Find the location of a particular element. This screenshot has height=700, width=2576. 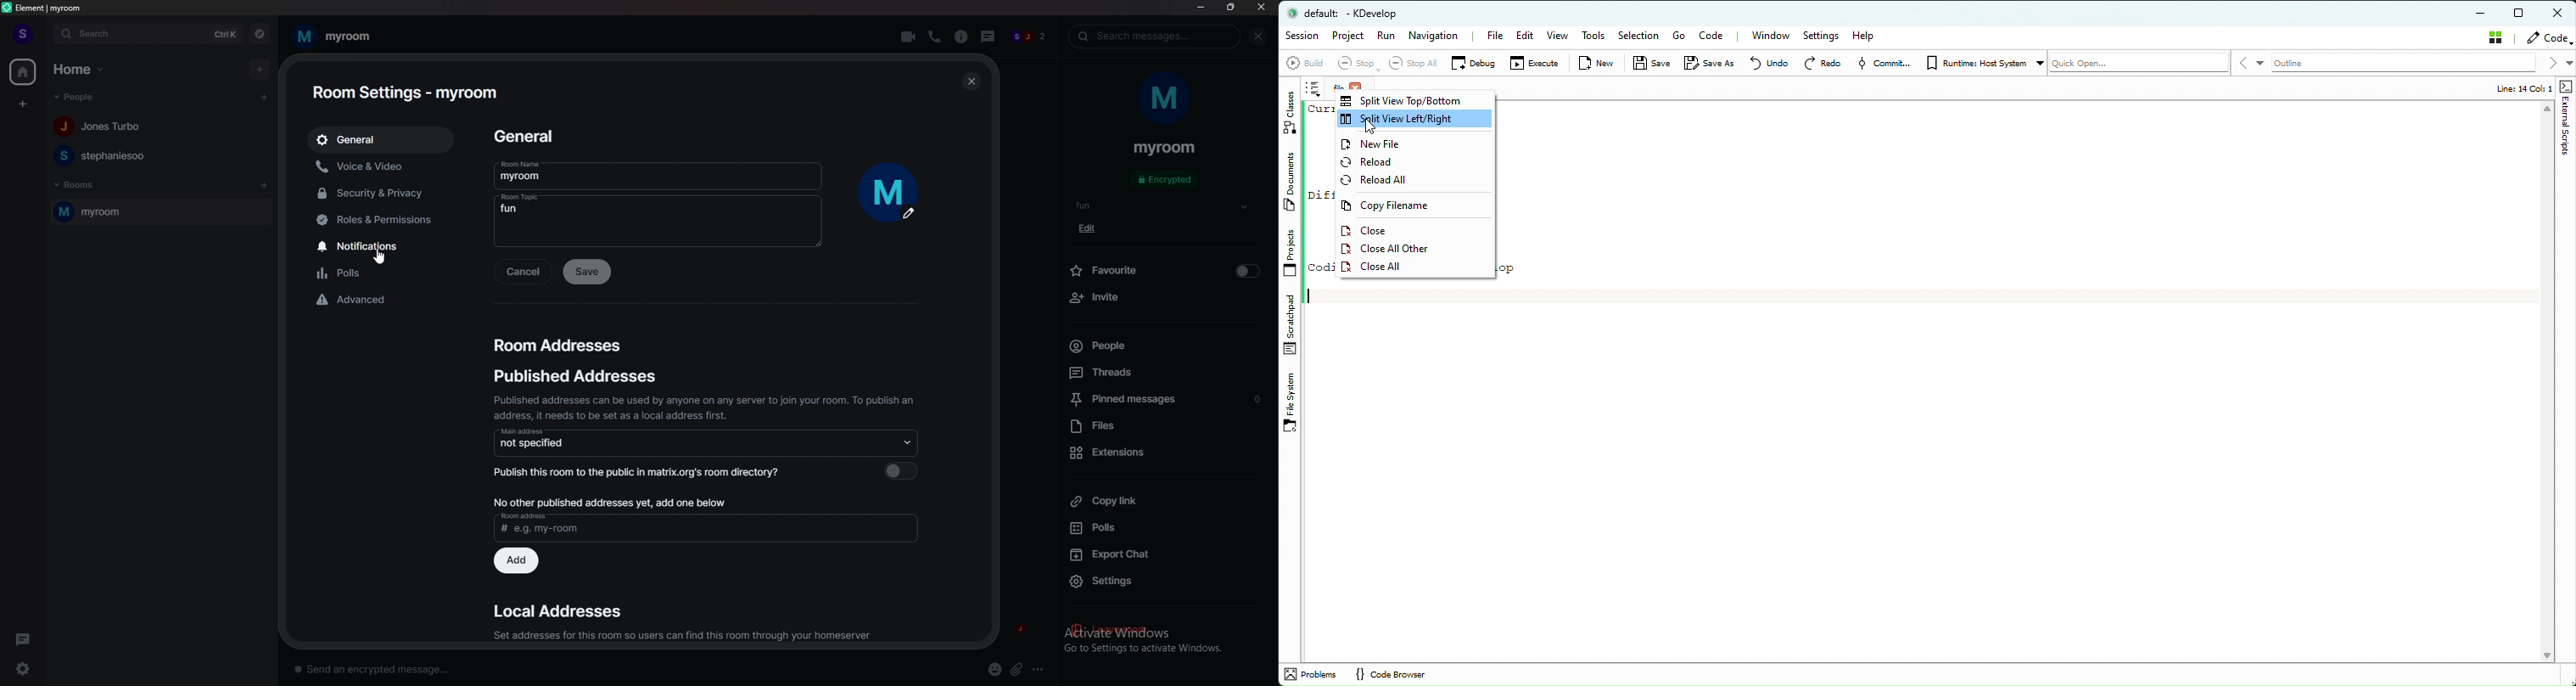

pinned messages is located at coordinates (1167, 401).